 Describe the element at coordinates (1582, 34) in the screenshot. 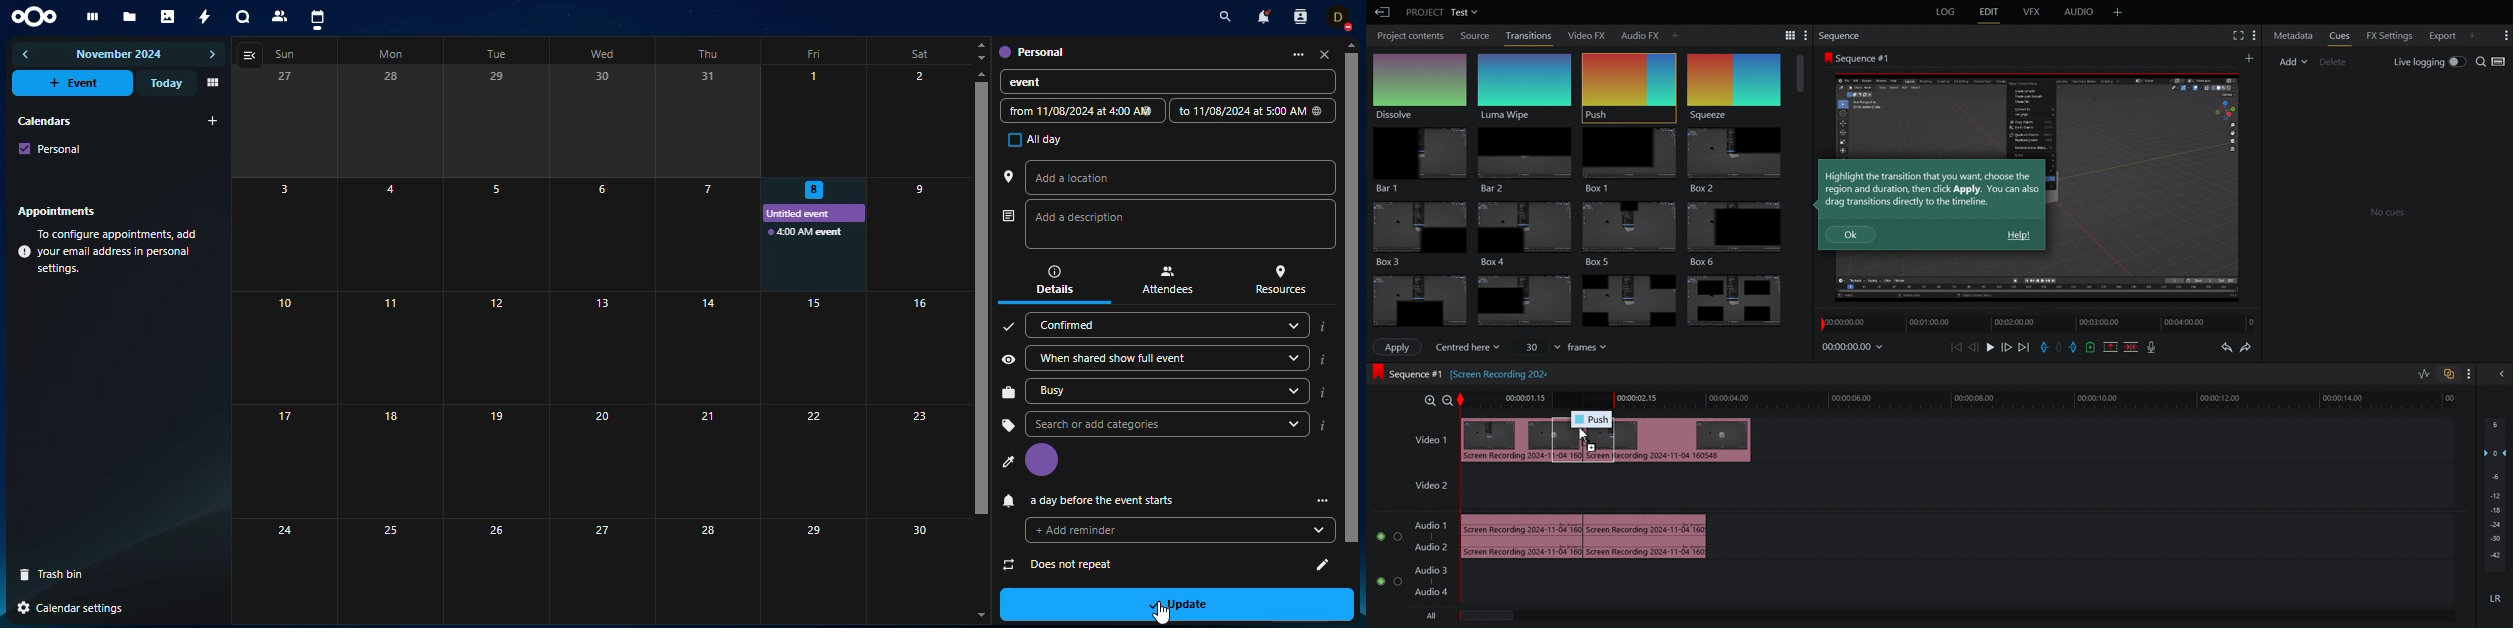

I see `Video FX` at that location.